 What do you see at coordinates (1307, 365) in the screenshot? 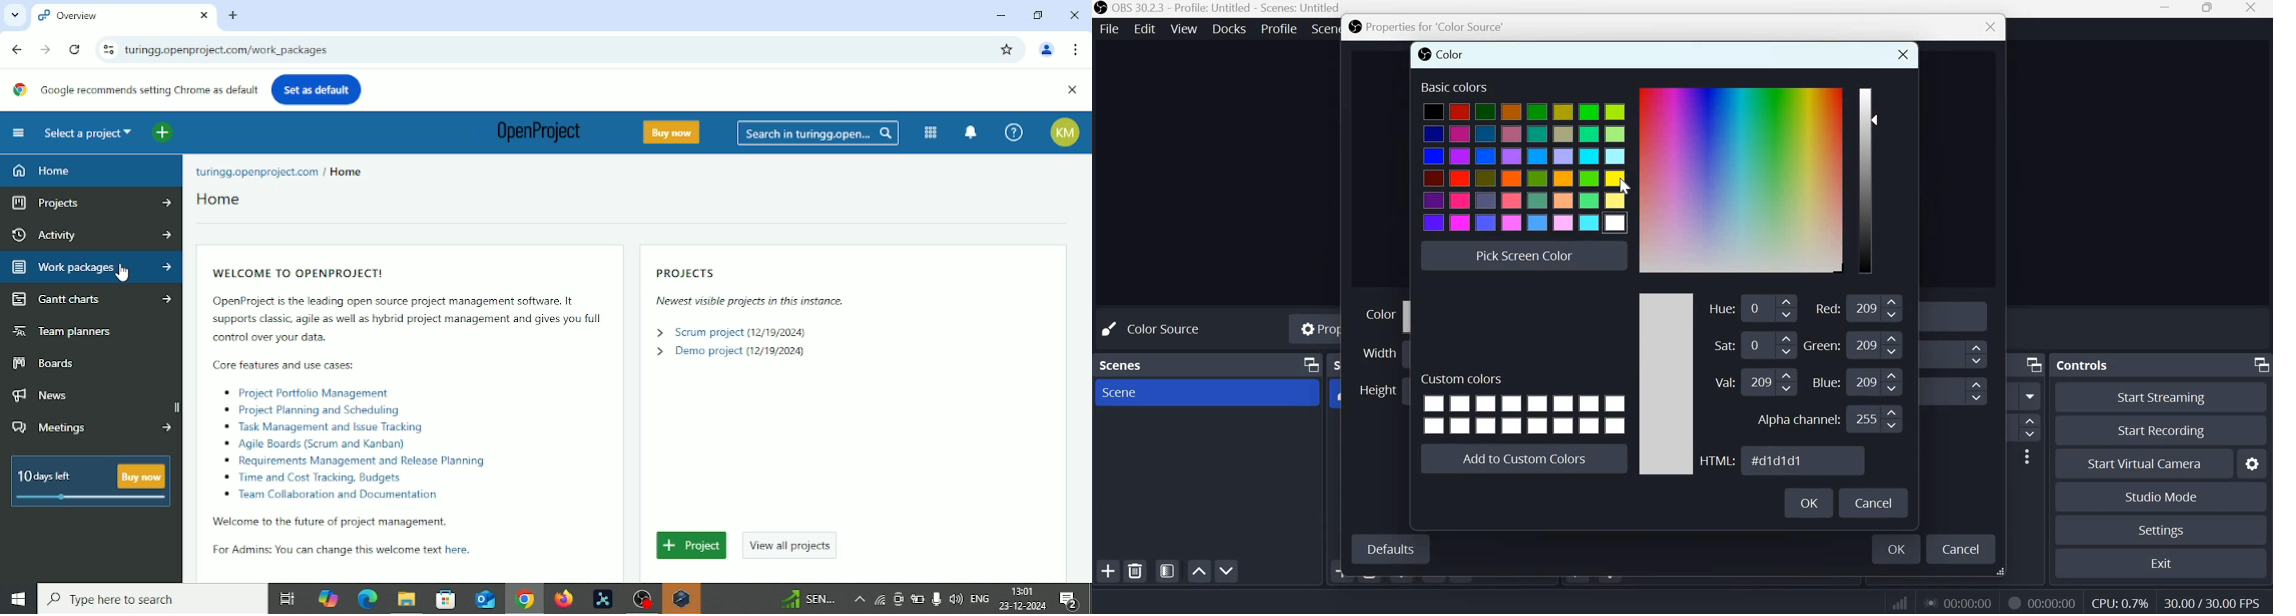
I see `Dock Options icon` at bounding box center [1307, 365].